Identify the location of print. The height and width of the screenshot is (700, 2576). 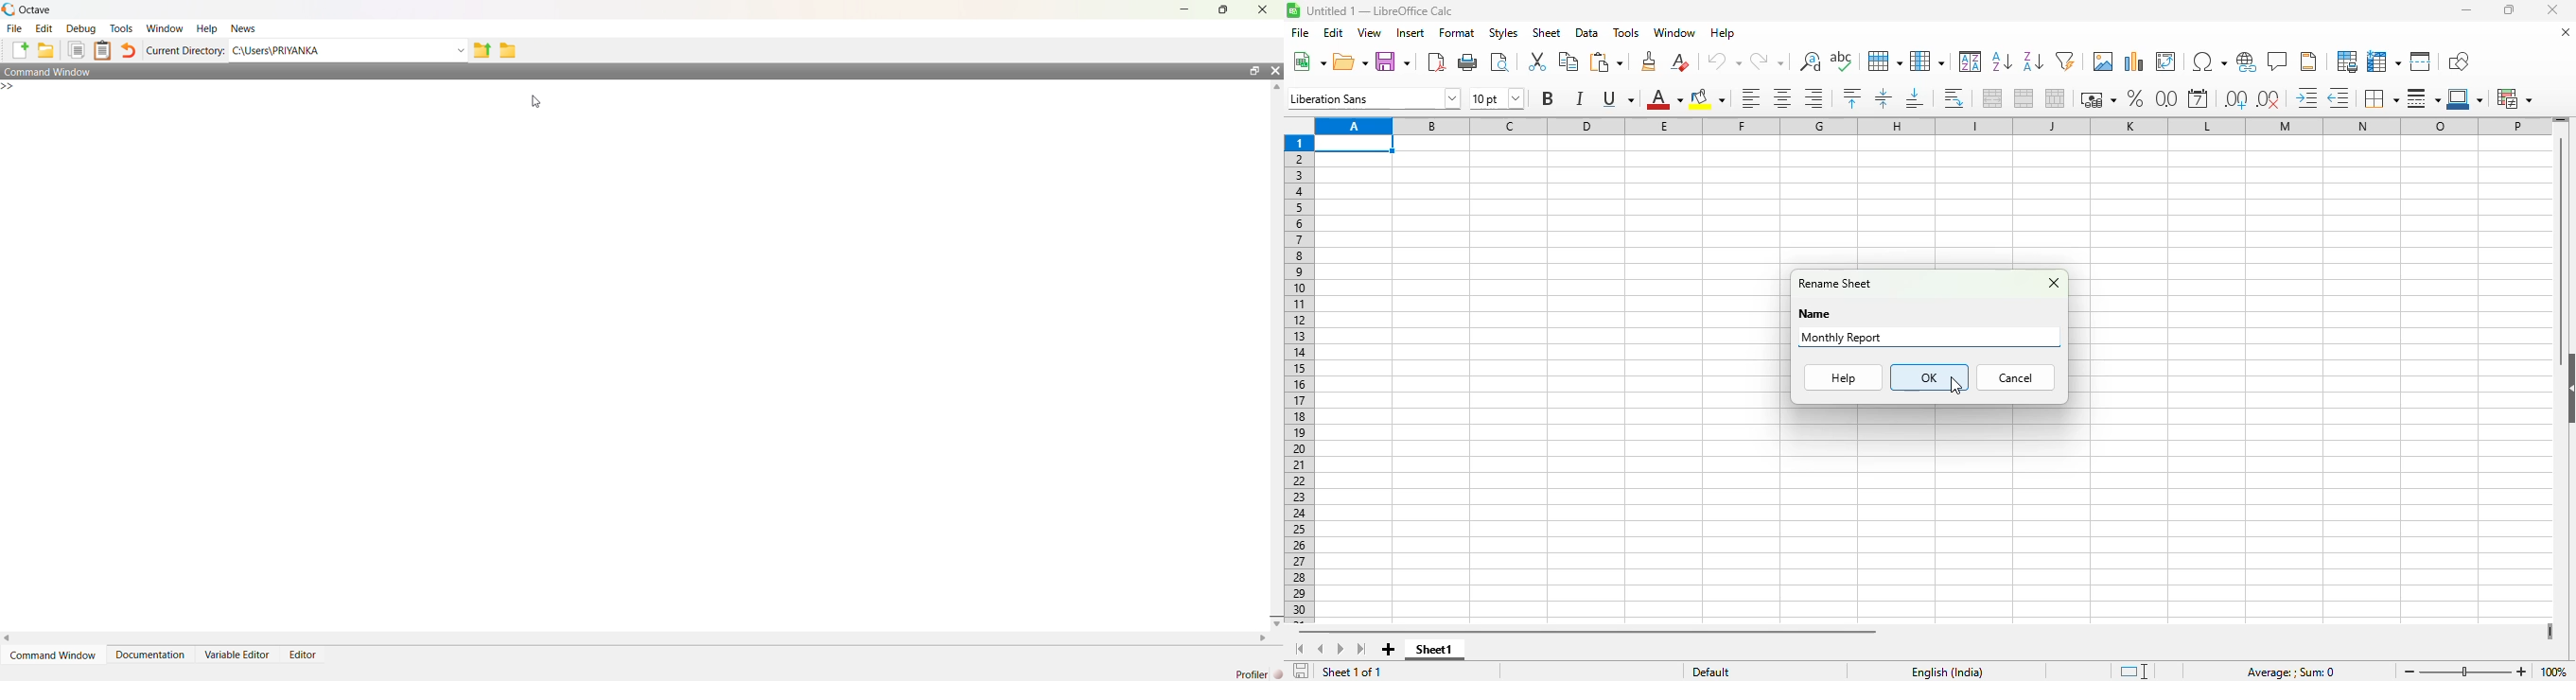
(1468, 62).